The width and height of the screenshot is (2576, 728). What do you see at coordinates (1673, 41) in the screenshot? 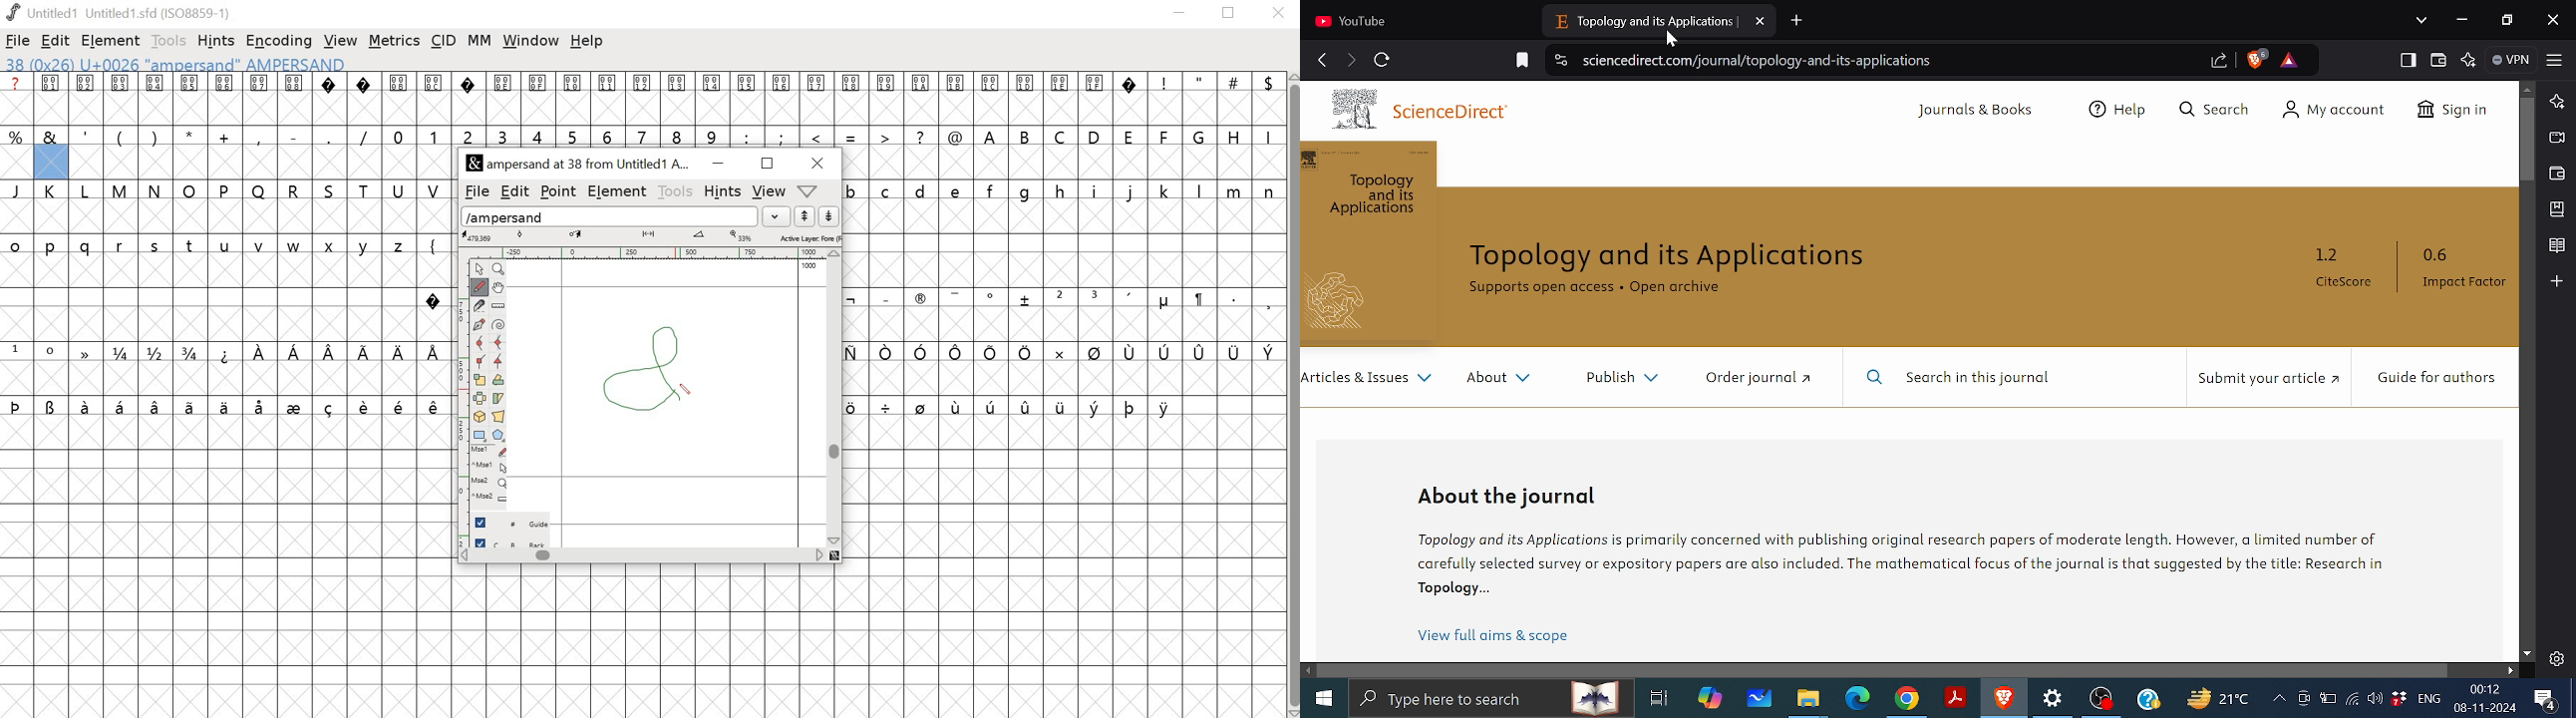
I see `cursor` at bounding box center [1673, 41].